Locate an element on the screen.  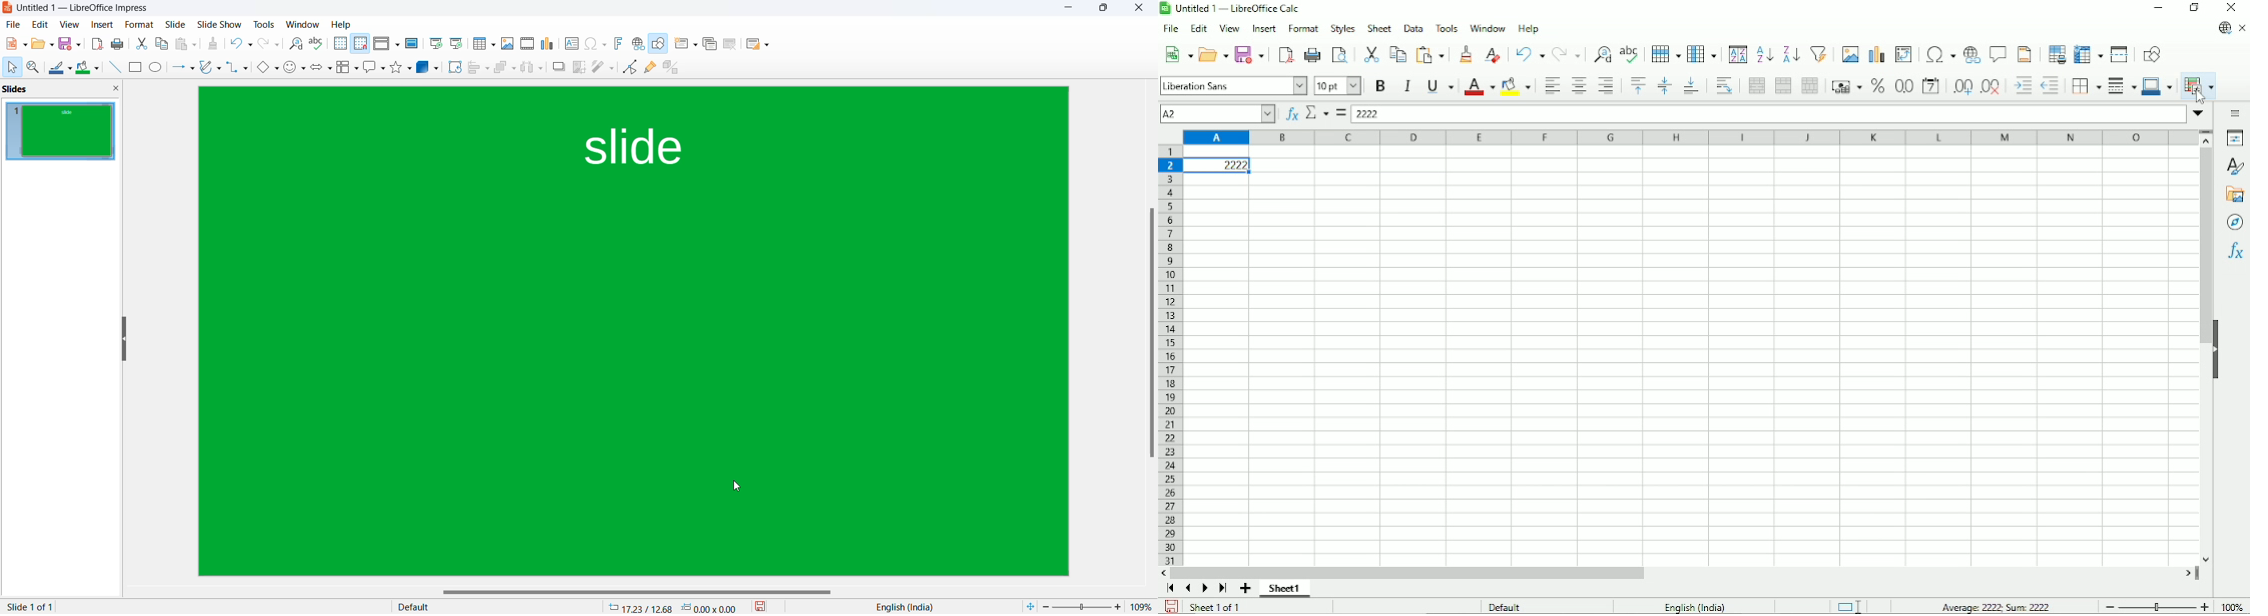
Merge cells is located at coordinates (1783, 85).